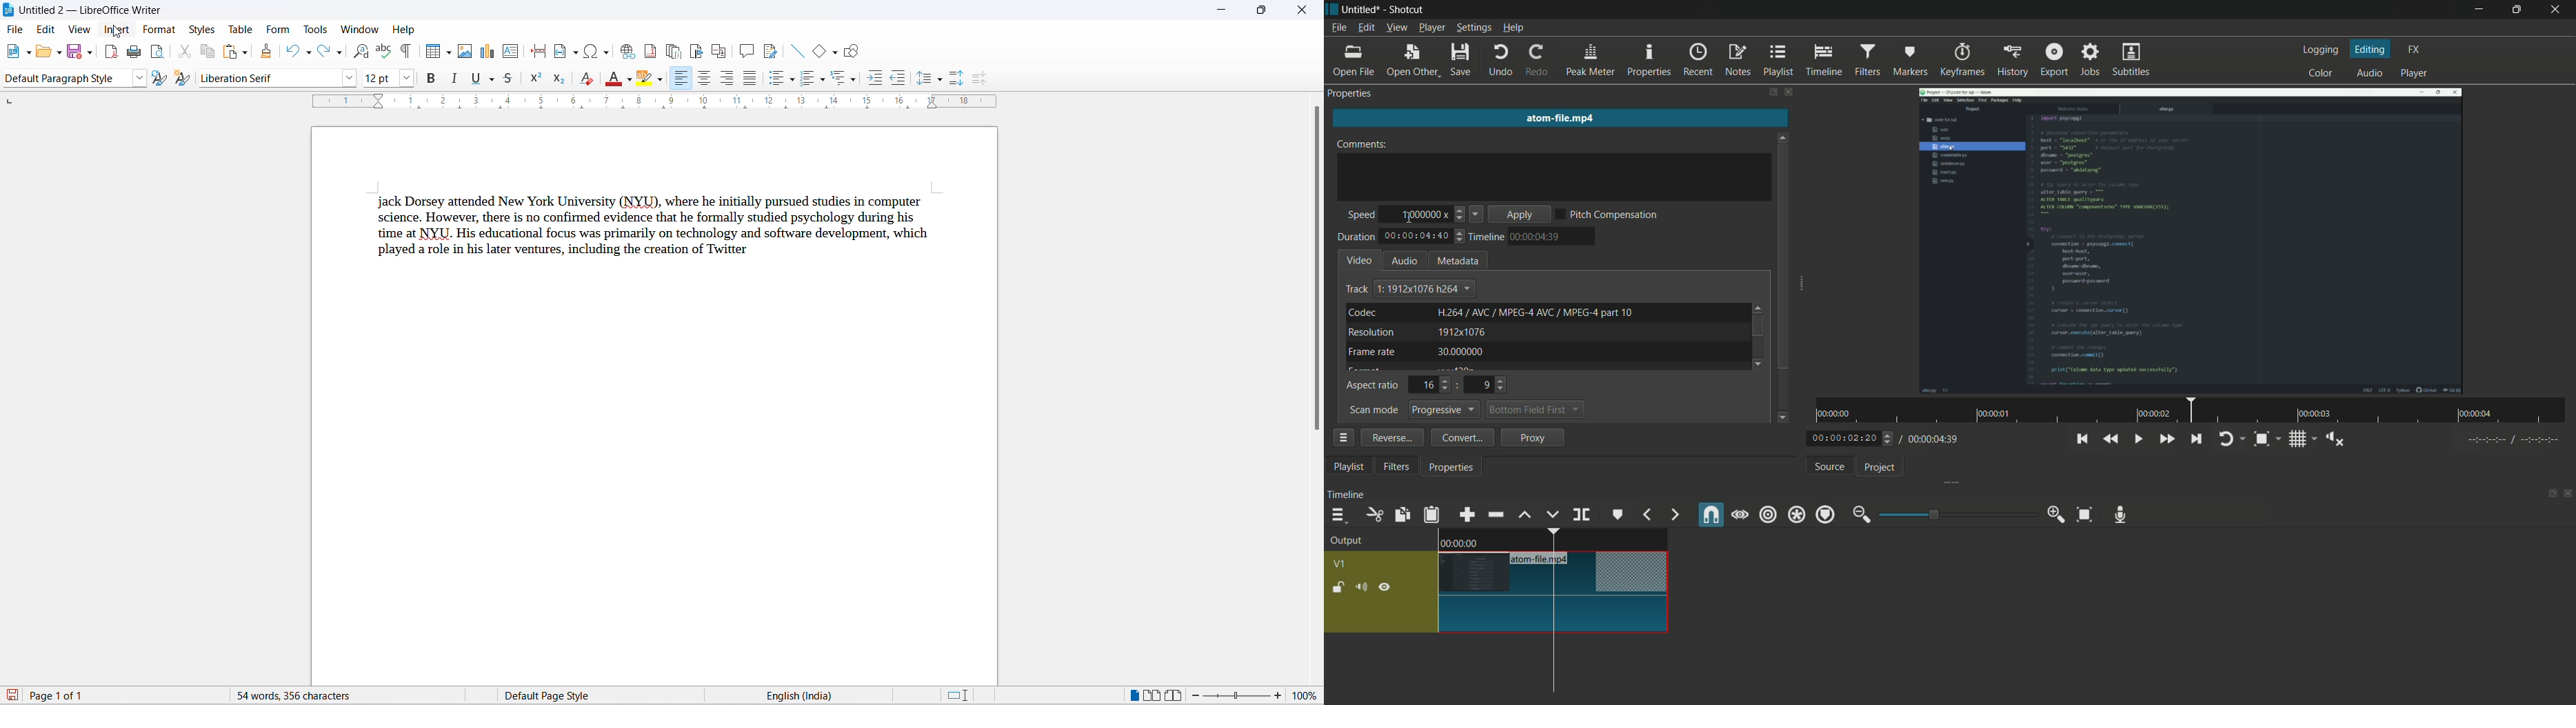  I want to click on help, so click(403, 30).